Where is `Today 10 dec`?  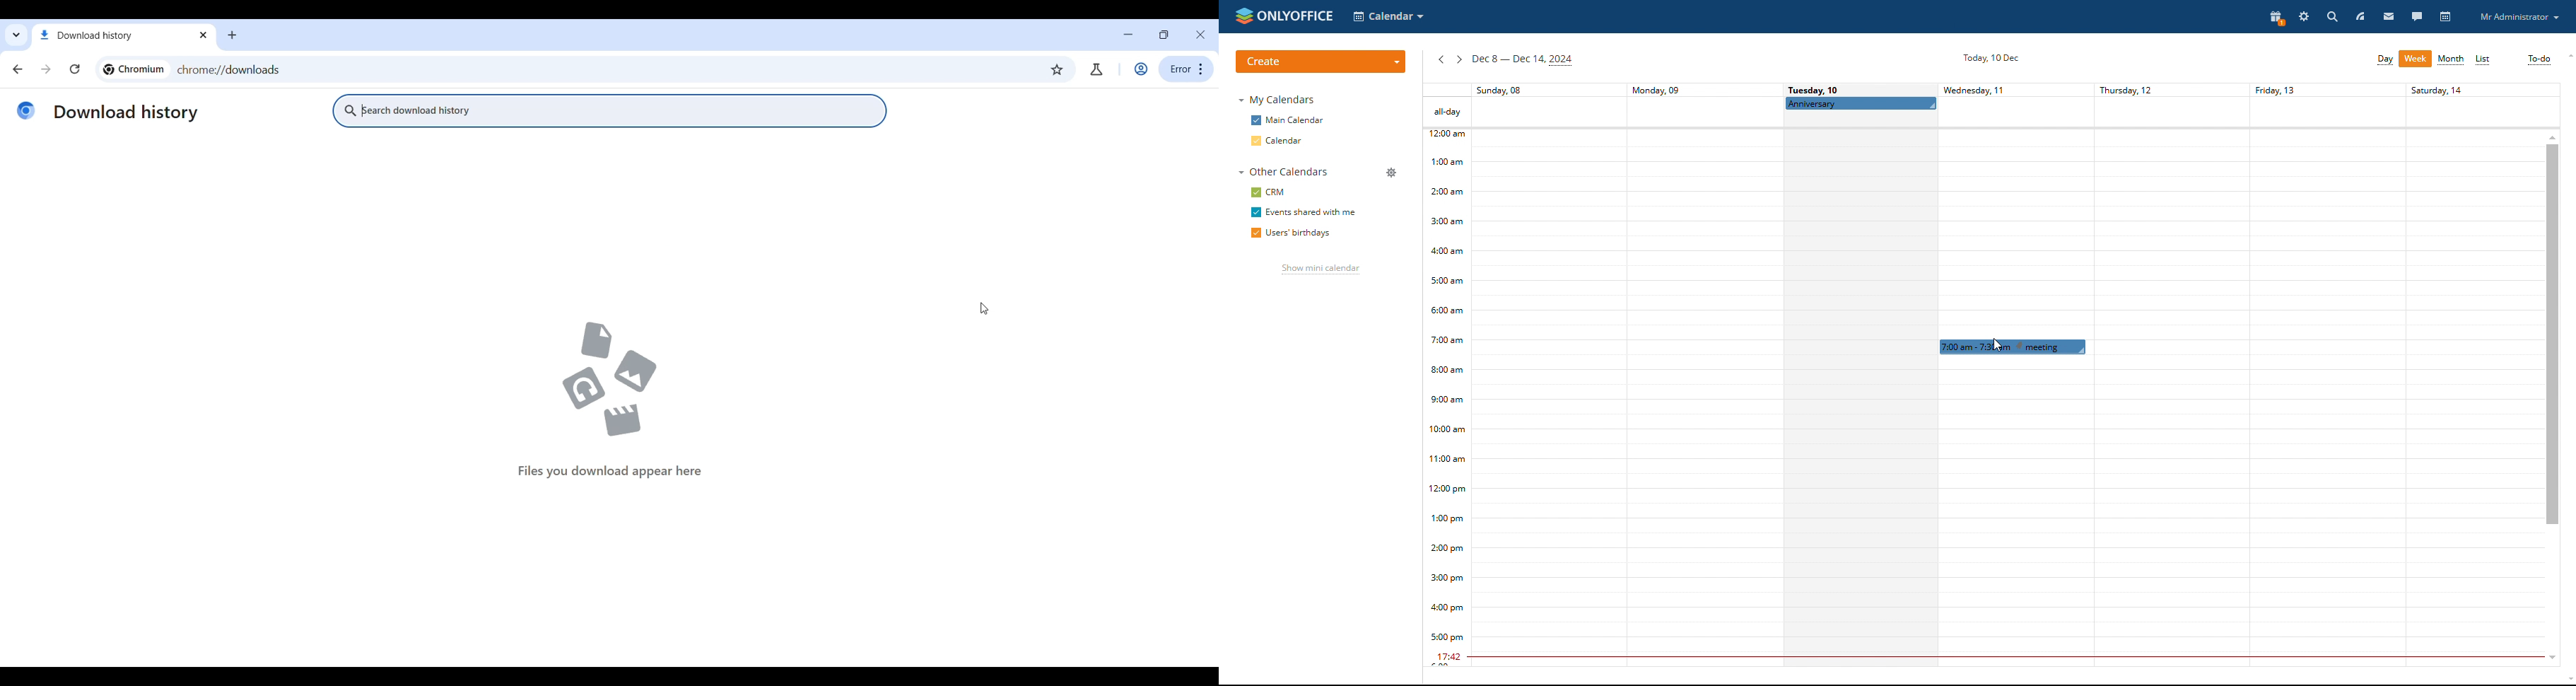
Today 10 dec is located at coordinates (1989, 57).